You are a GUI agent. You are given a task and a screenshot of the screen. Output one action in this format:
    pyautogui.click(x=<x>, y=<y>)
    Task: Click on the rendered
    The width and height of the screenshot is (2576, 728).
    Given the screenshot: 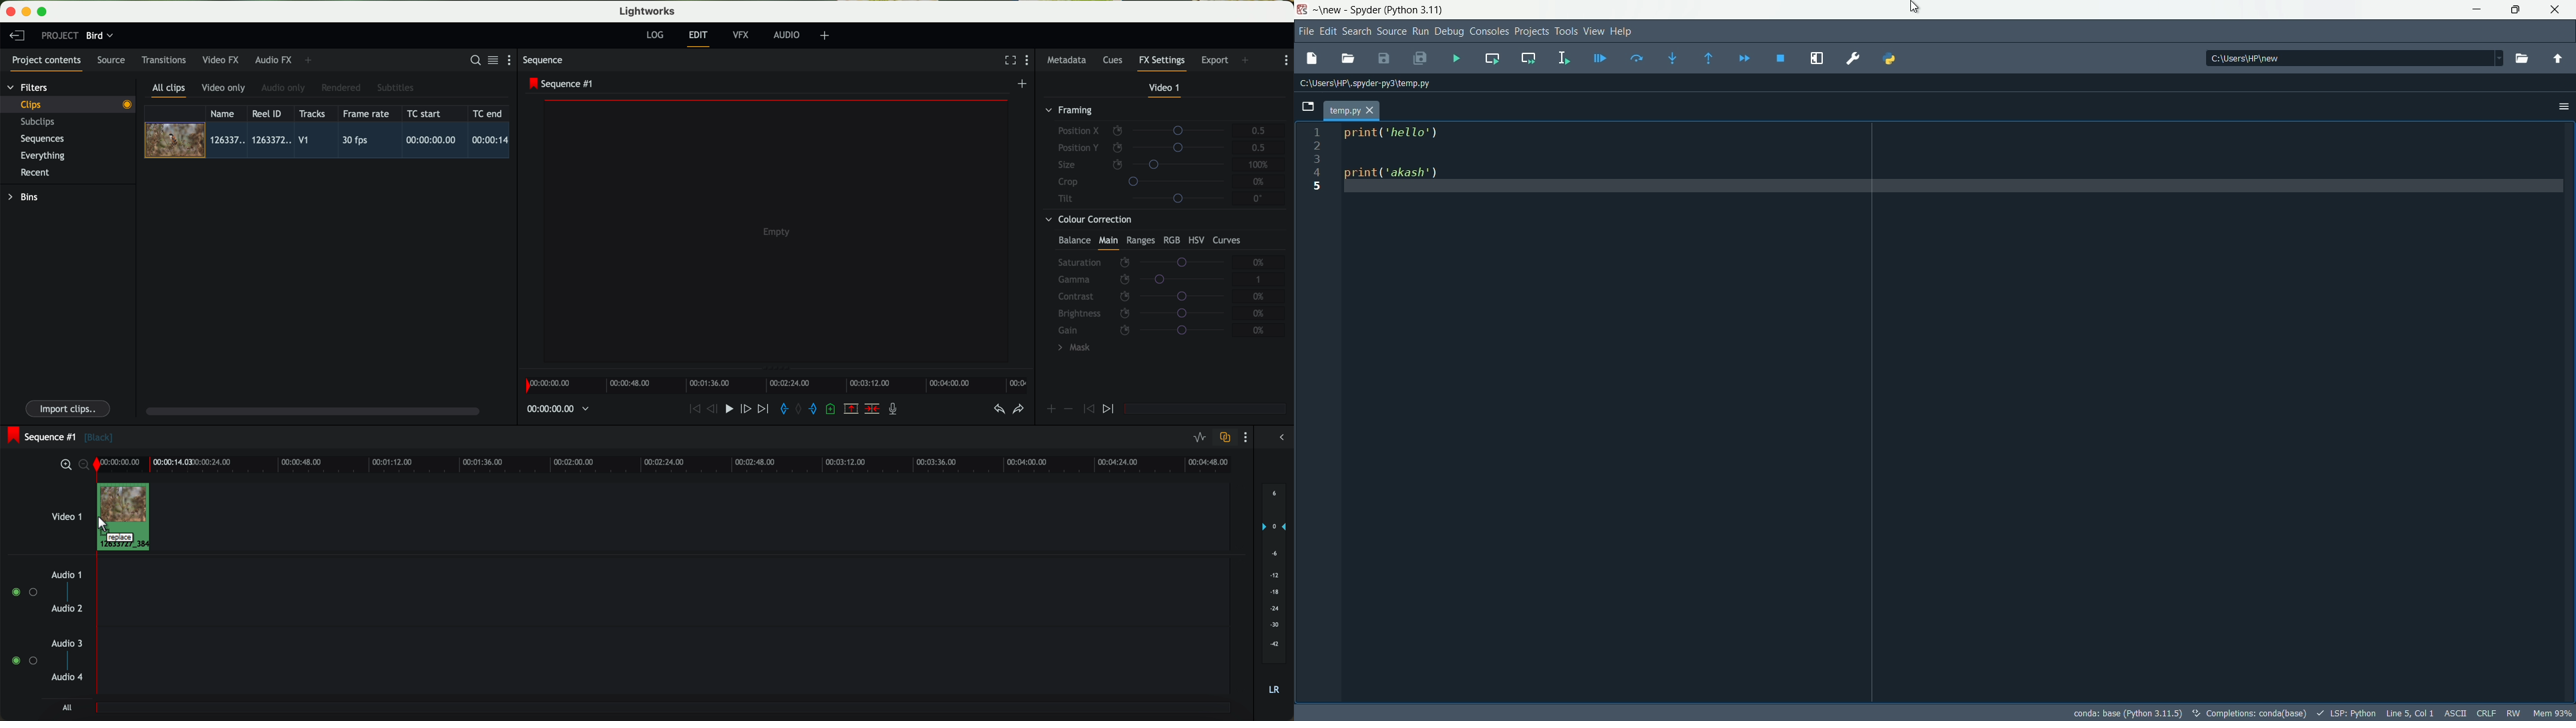 What is the action you would take?
    pyautogui.click(x=342, y=88)
    